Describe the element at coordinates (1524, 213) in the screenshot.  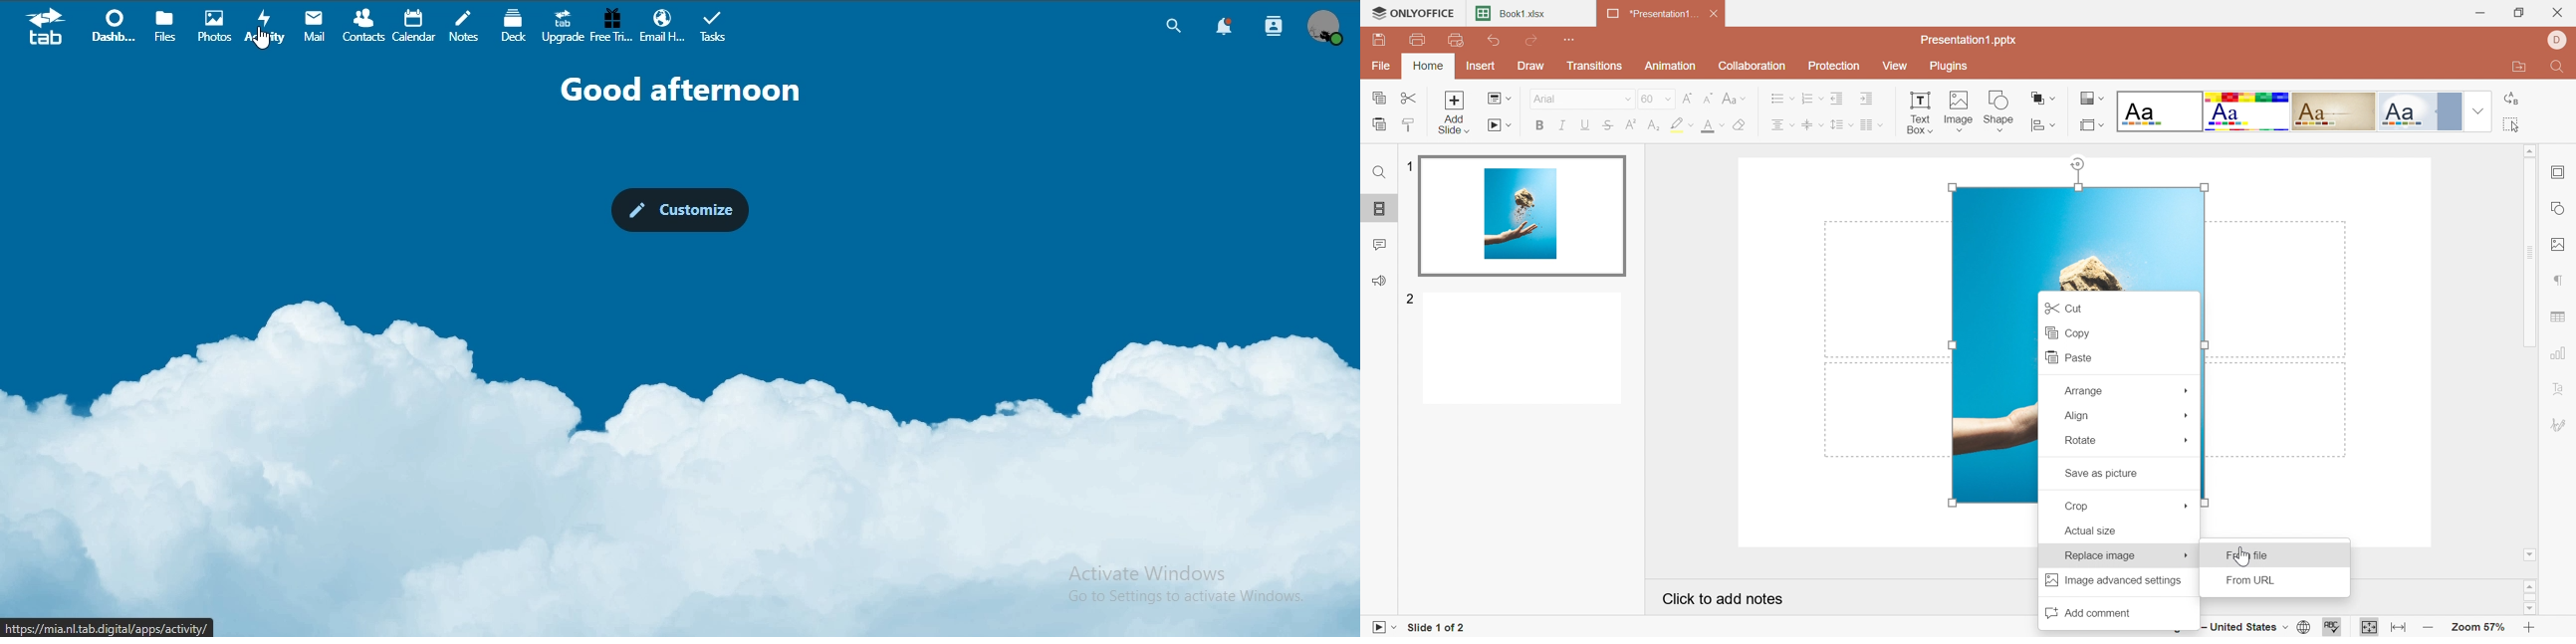
I see `Slide` at that location.